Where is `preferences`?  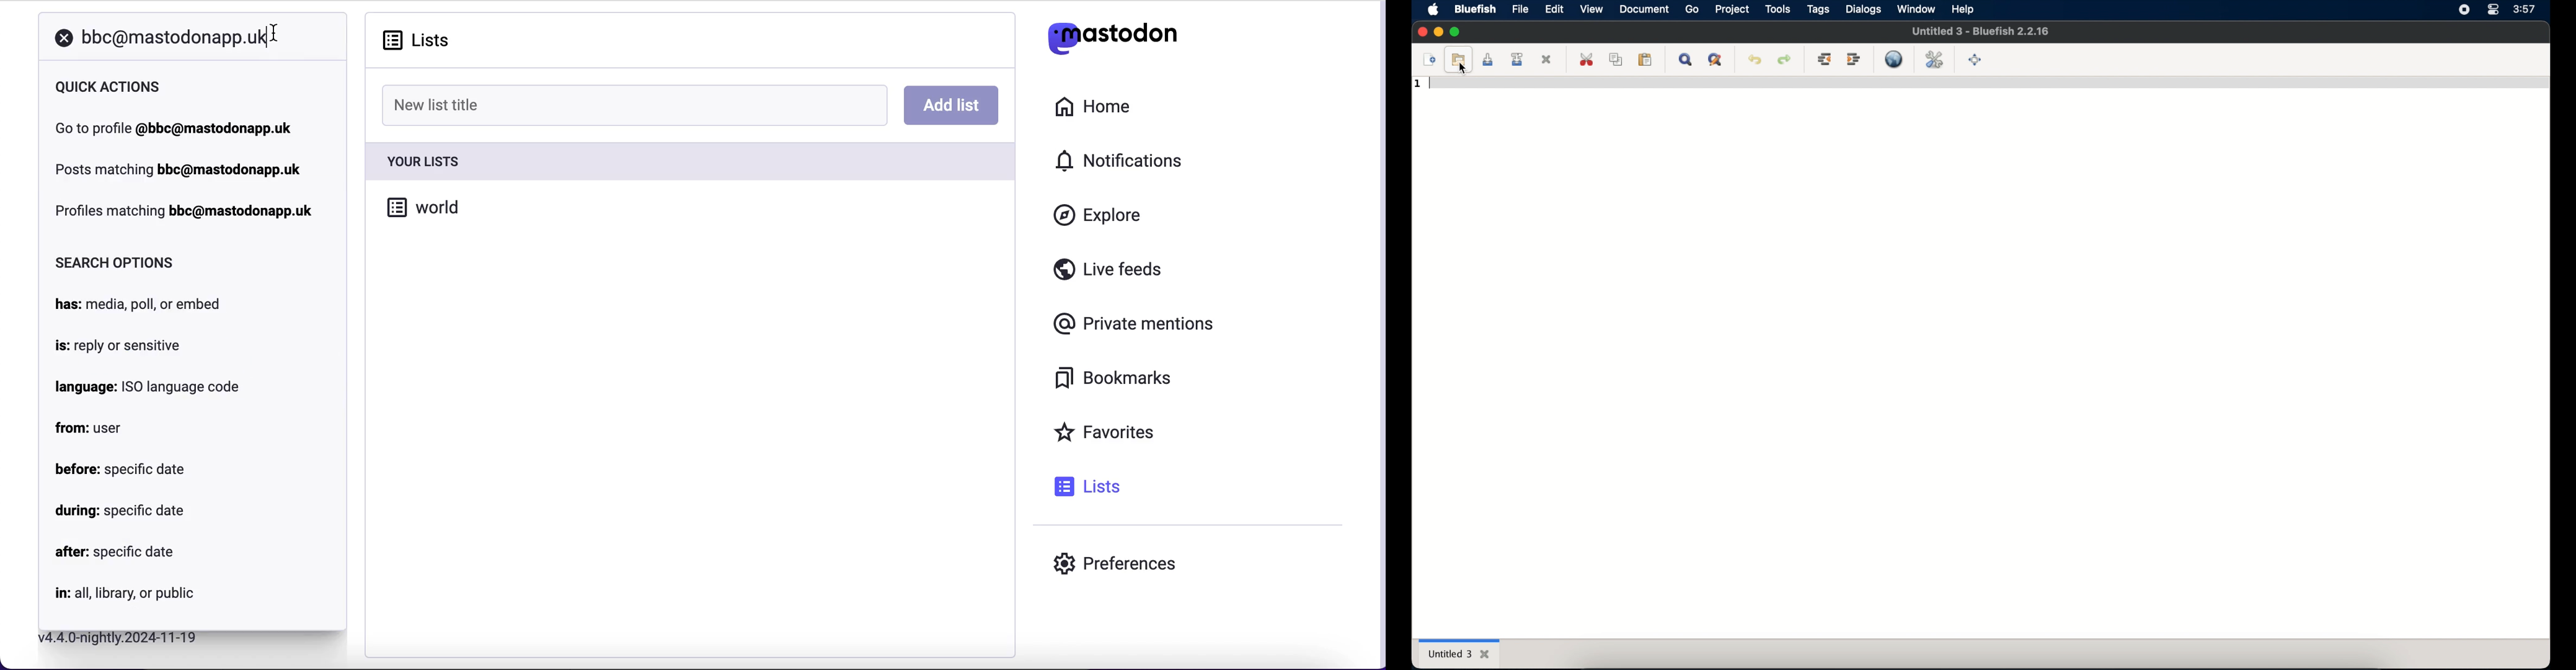 preferences is located at coordinates (1116, 563).